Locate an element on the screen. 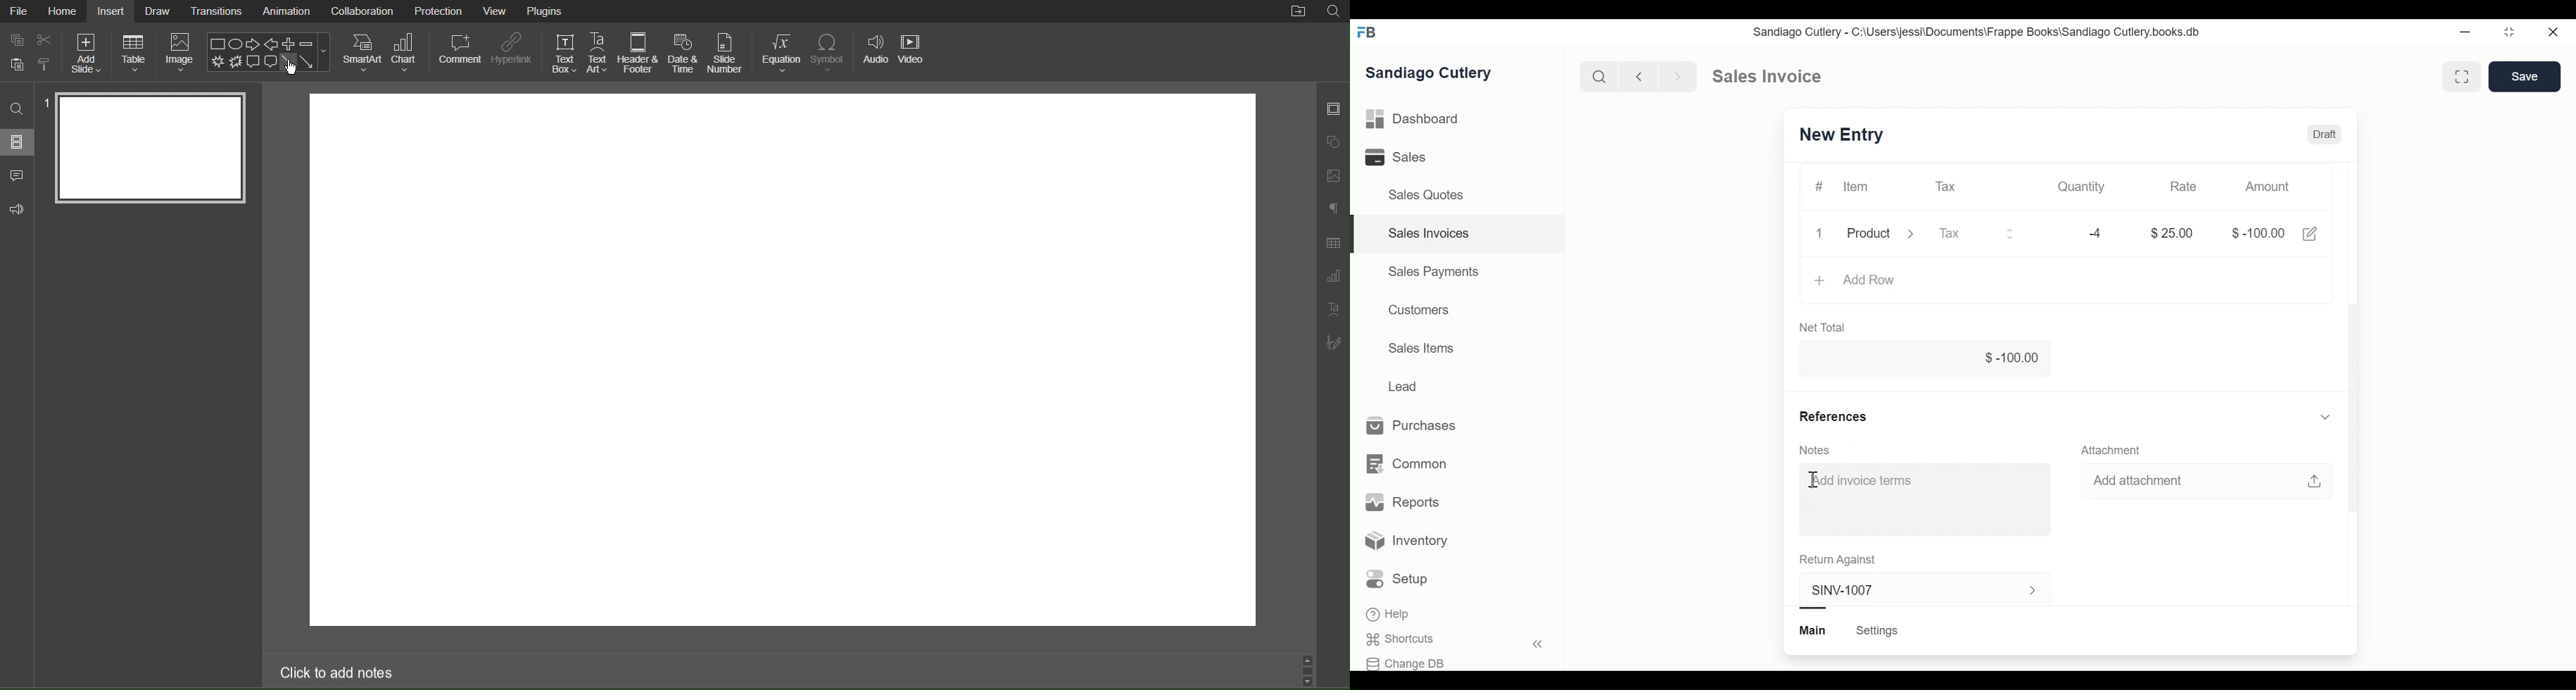 This screenshot has height=700, width=2576. Table is located at coordinates (133, 54).